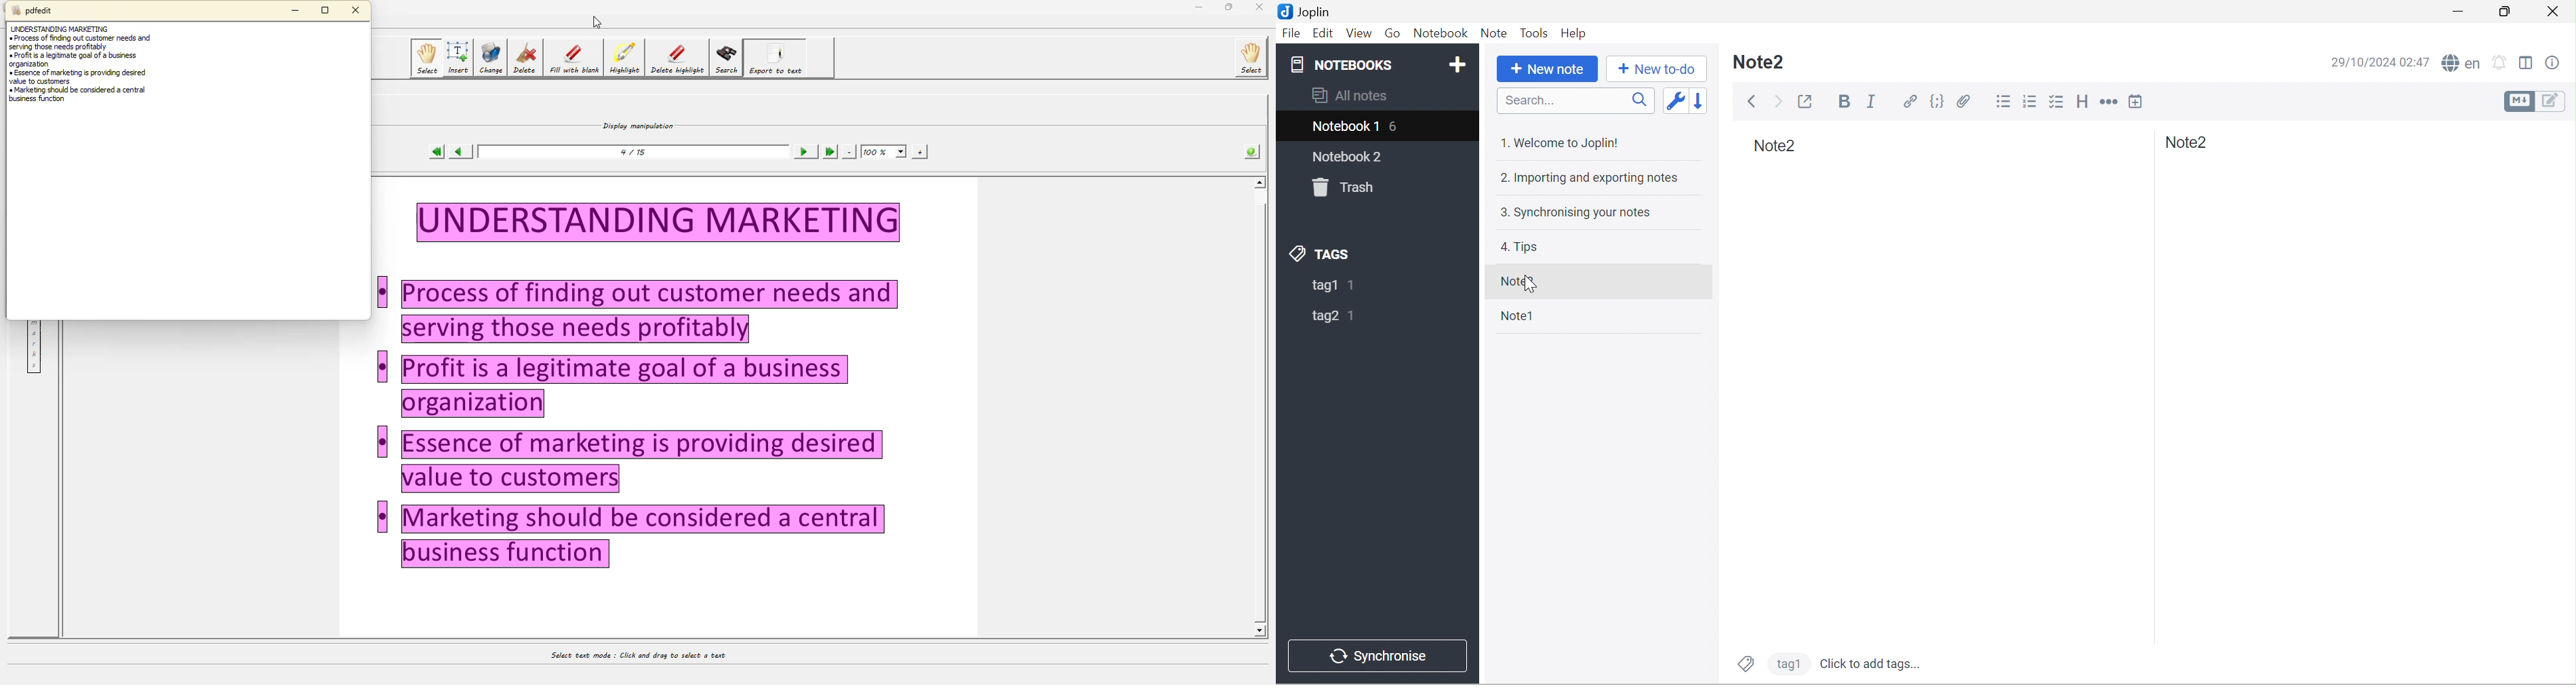  What do you see at coordinates (2056, 103) in the screenshot?
I see `Checkbox` at bounding box center [2056, 103].